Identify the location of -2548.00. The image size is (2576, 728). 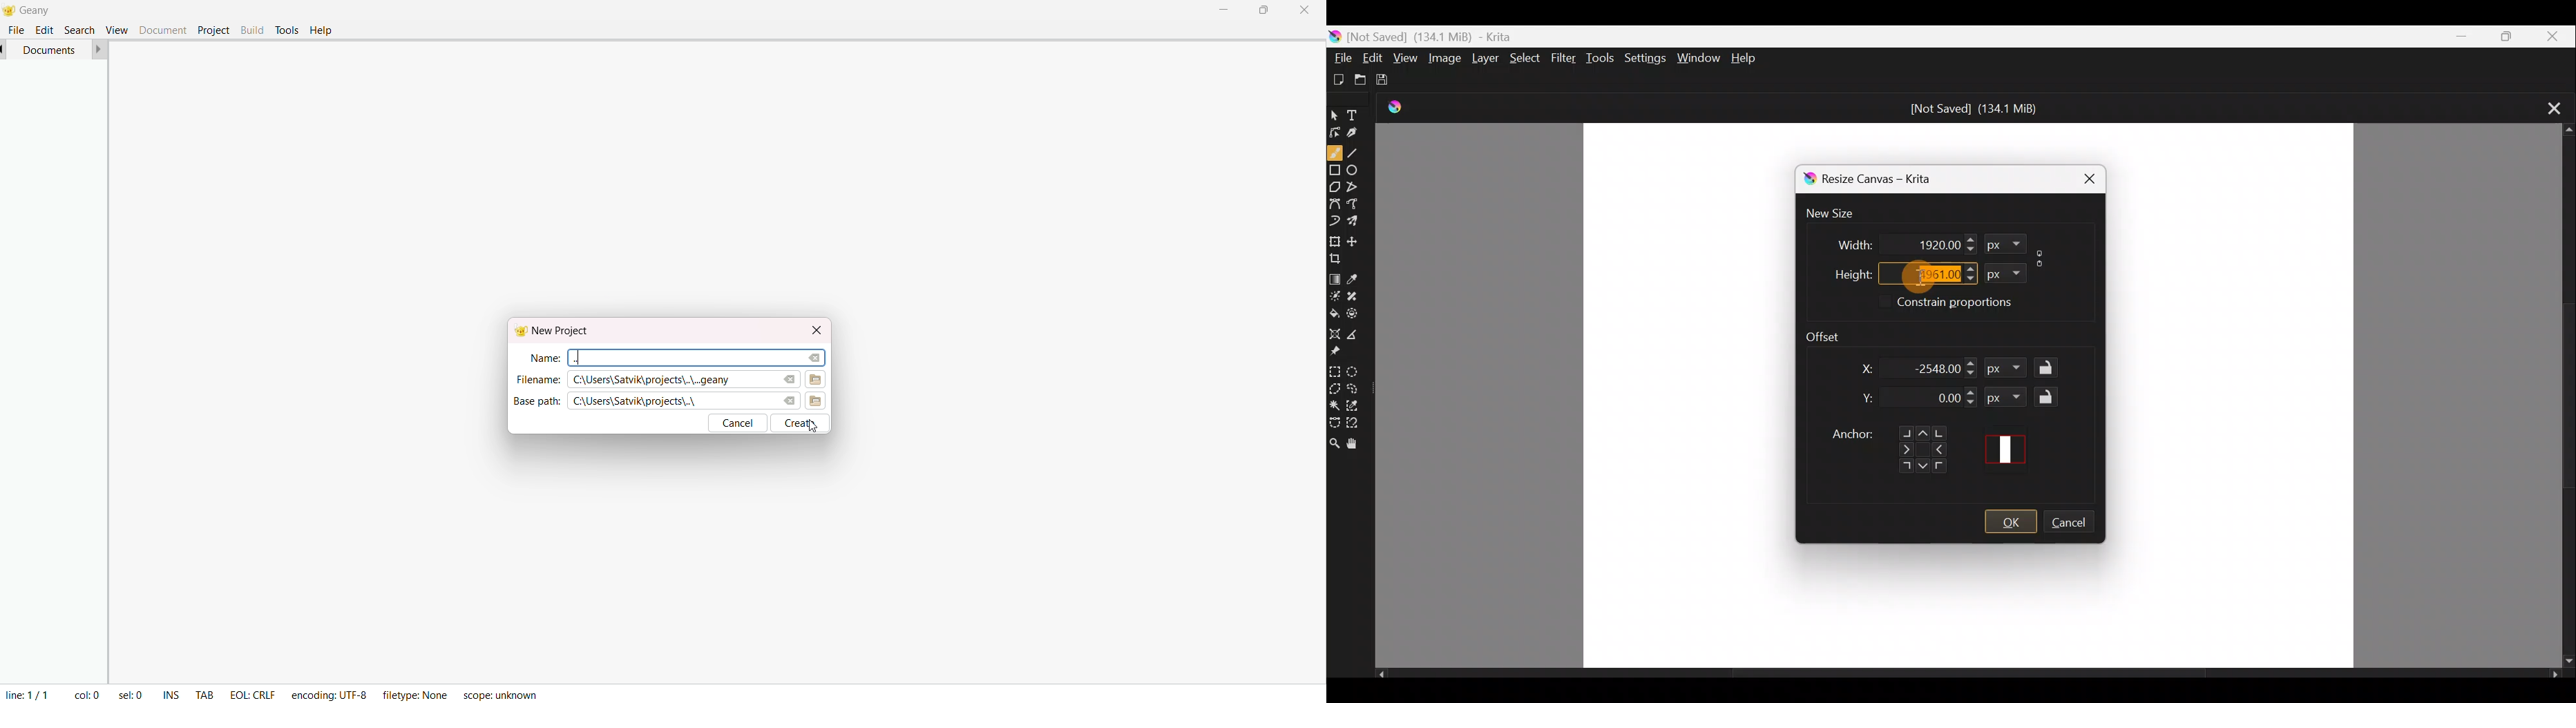
(1936, 368).